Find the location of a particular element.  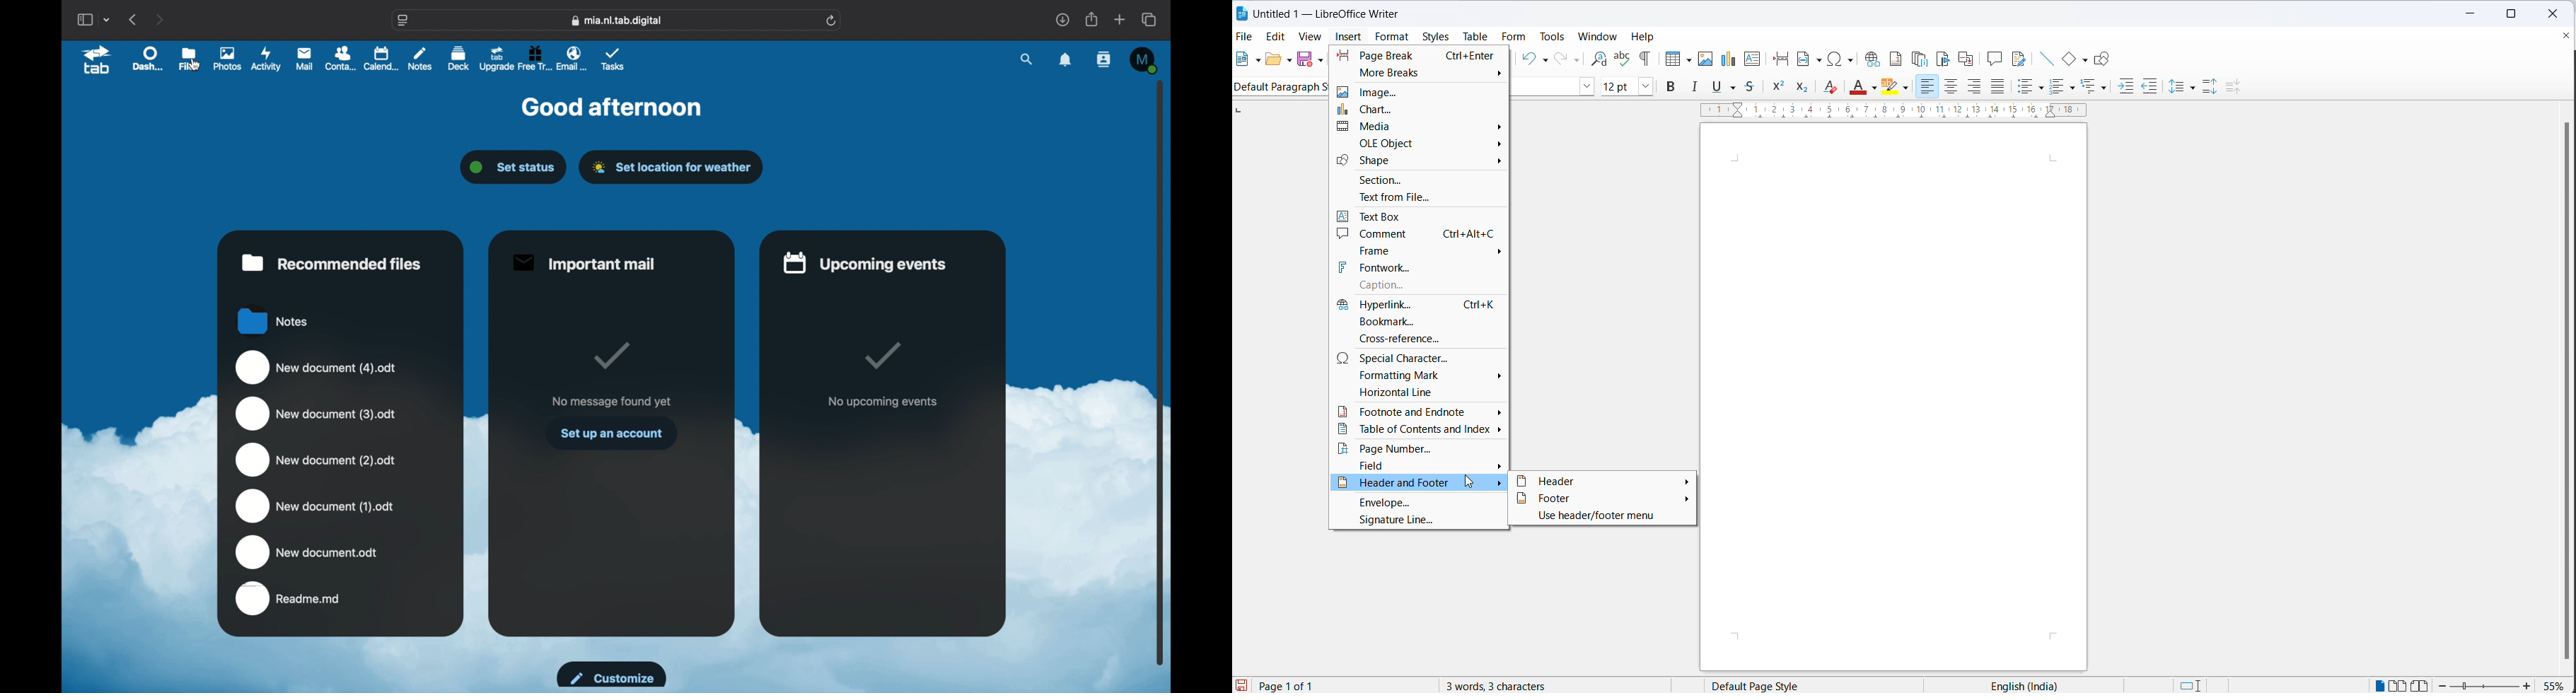

insert bookmark is located at coordinates (1942, 59).